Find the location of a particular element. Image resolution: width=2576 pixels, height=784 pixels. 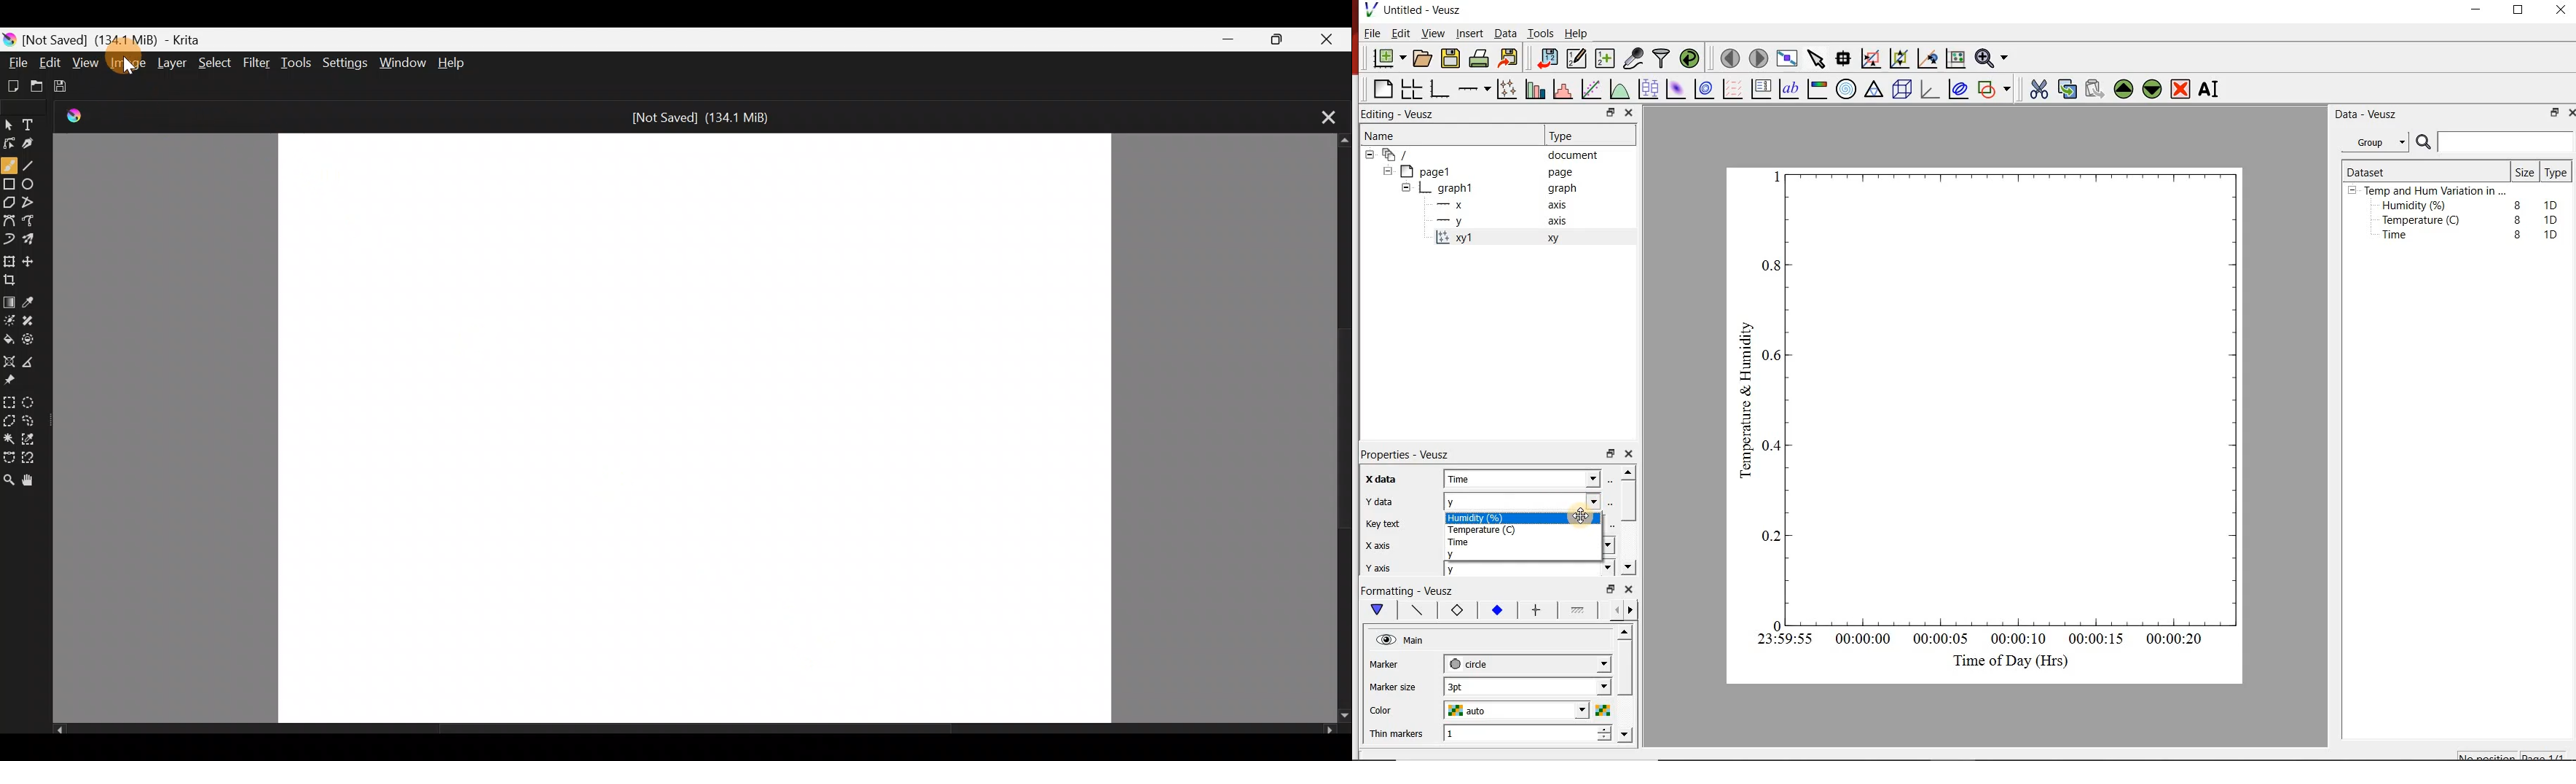

document widget is located at coordinates (1404, 155).